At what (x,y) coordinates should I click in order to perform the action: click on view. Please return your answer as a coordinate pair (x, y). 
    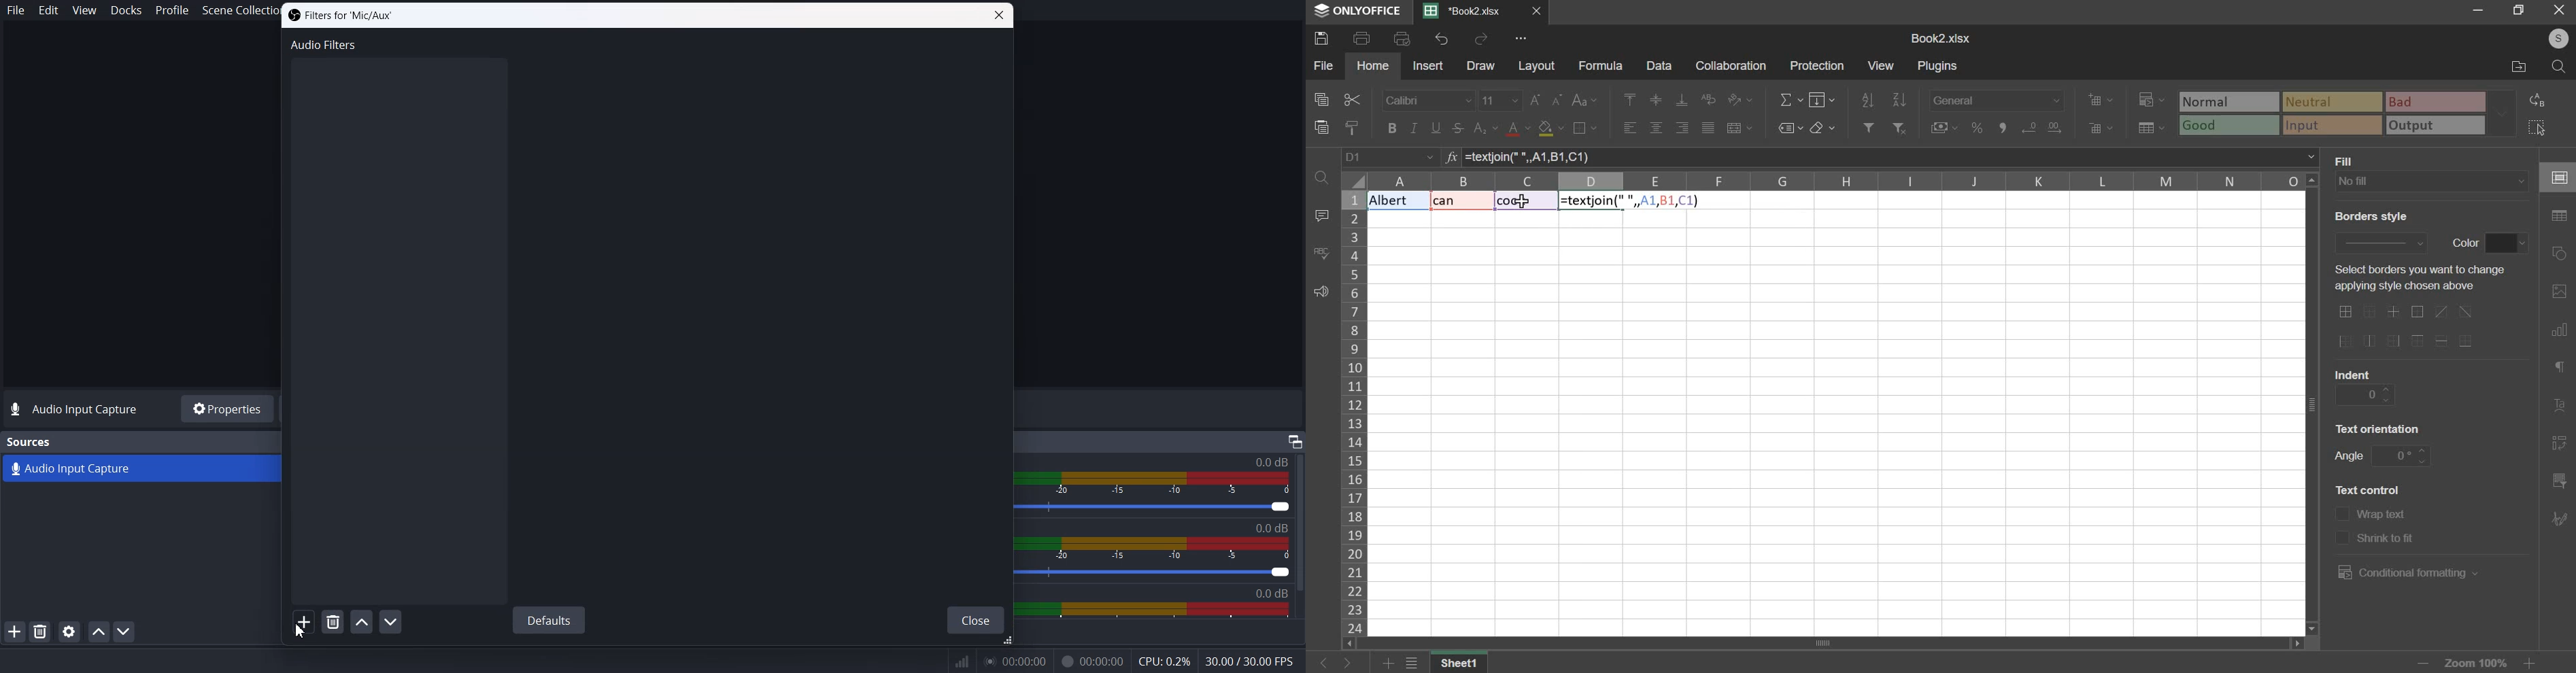
    Looking at the image, I should click on (1880, 65).